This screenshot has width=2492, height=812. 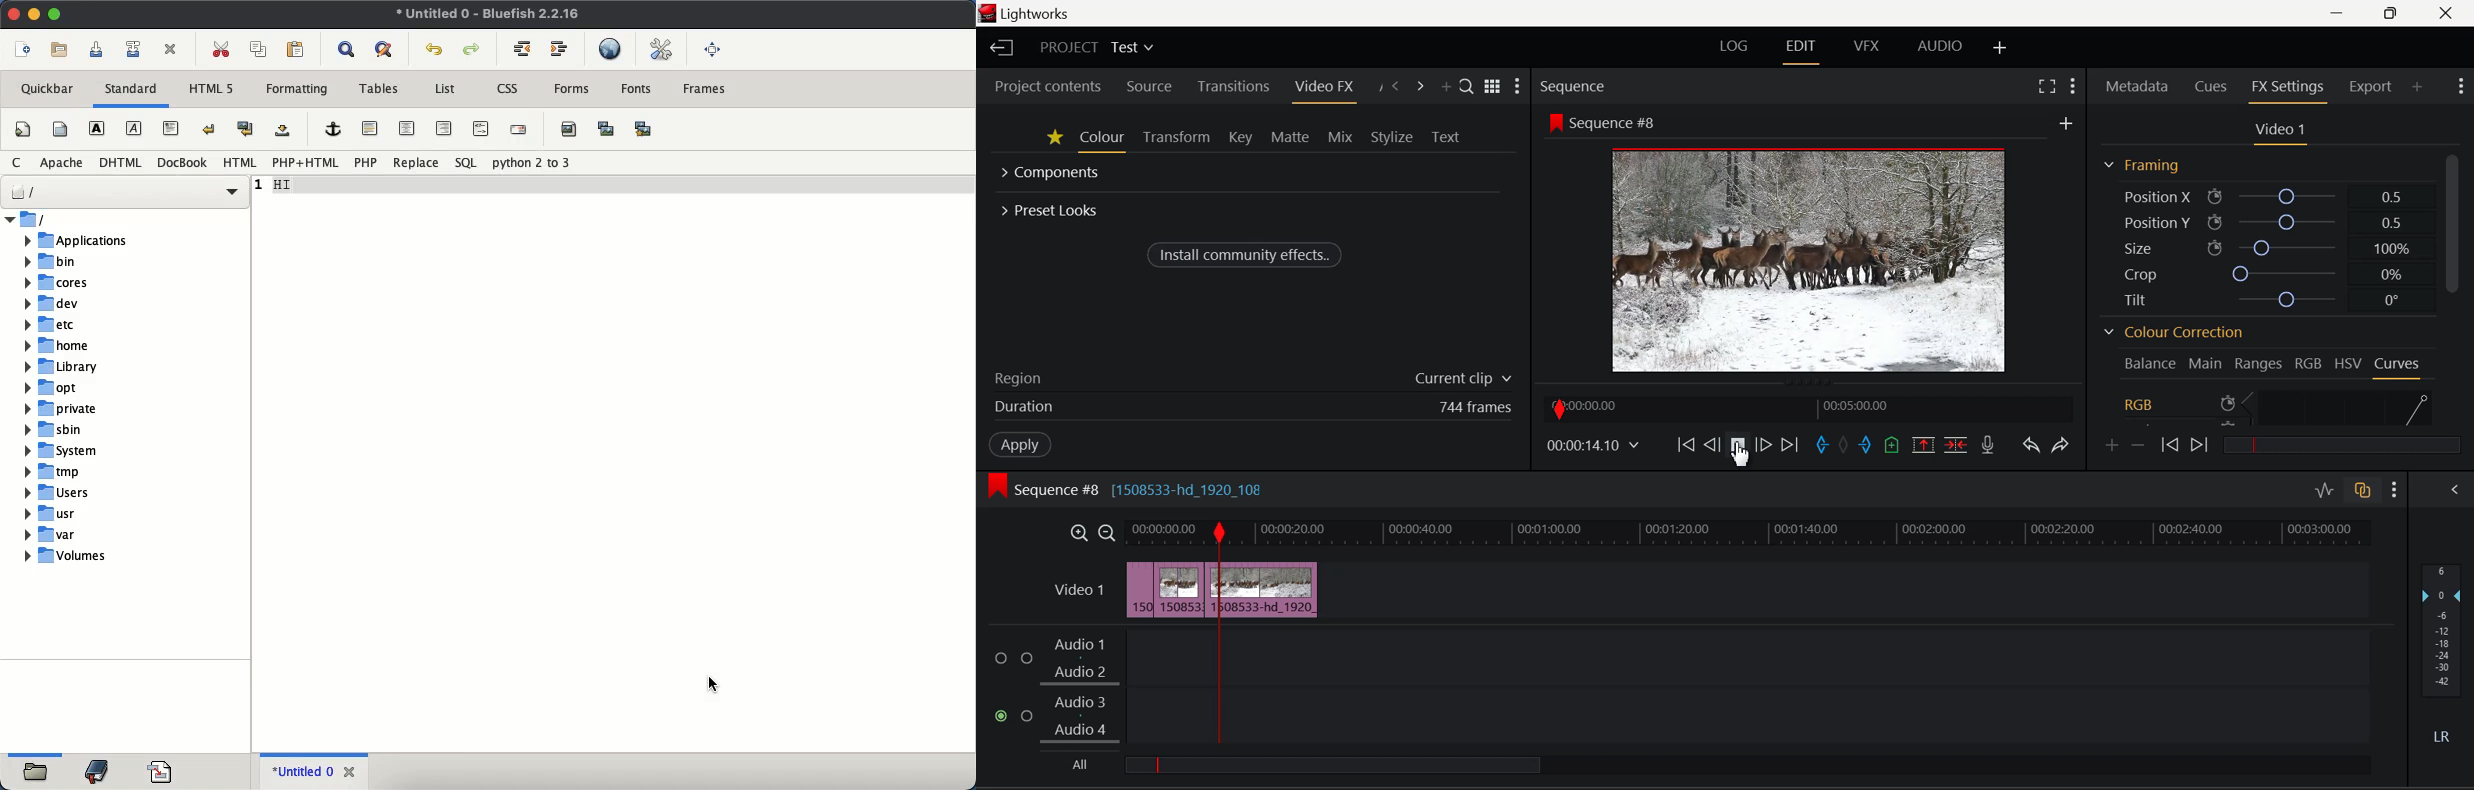 I want to click on DocBook, so click(x=182, y=162).